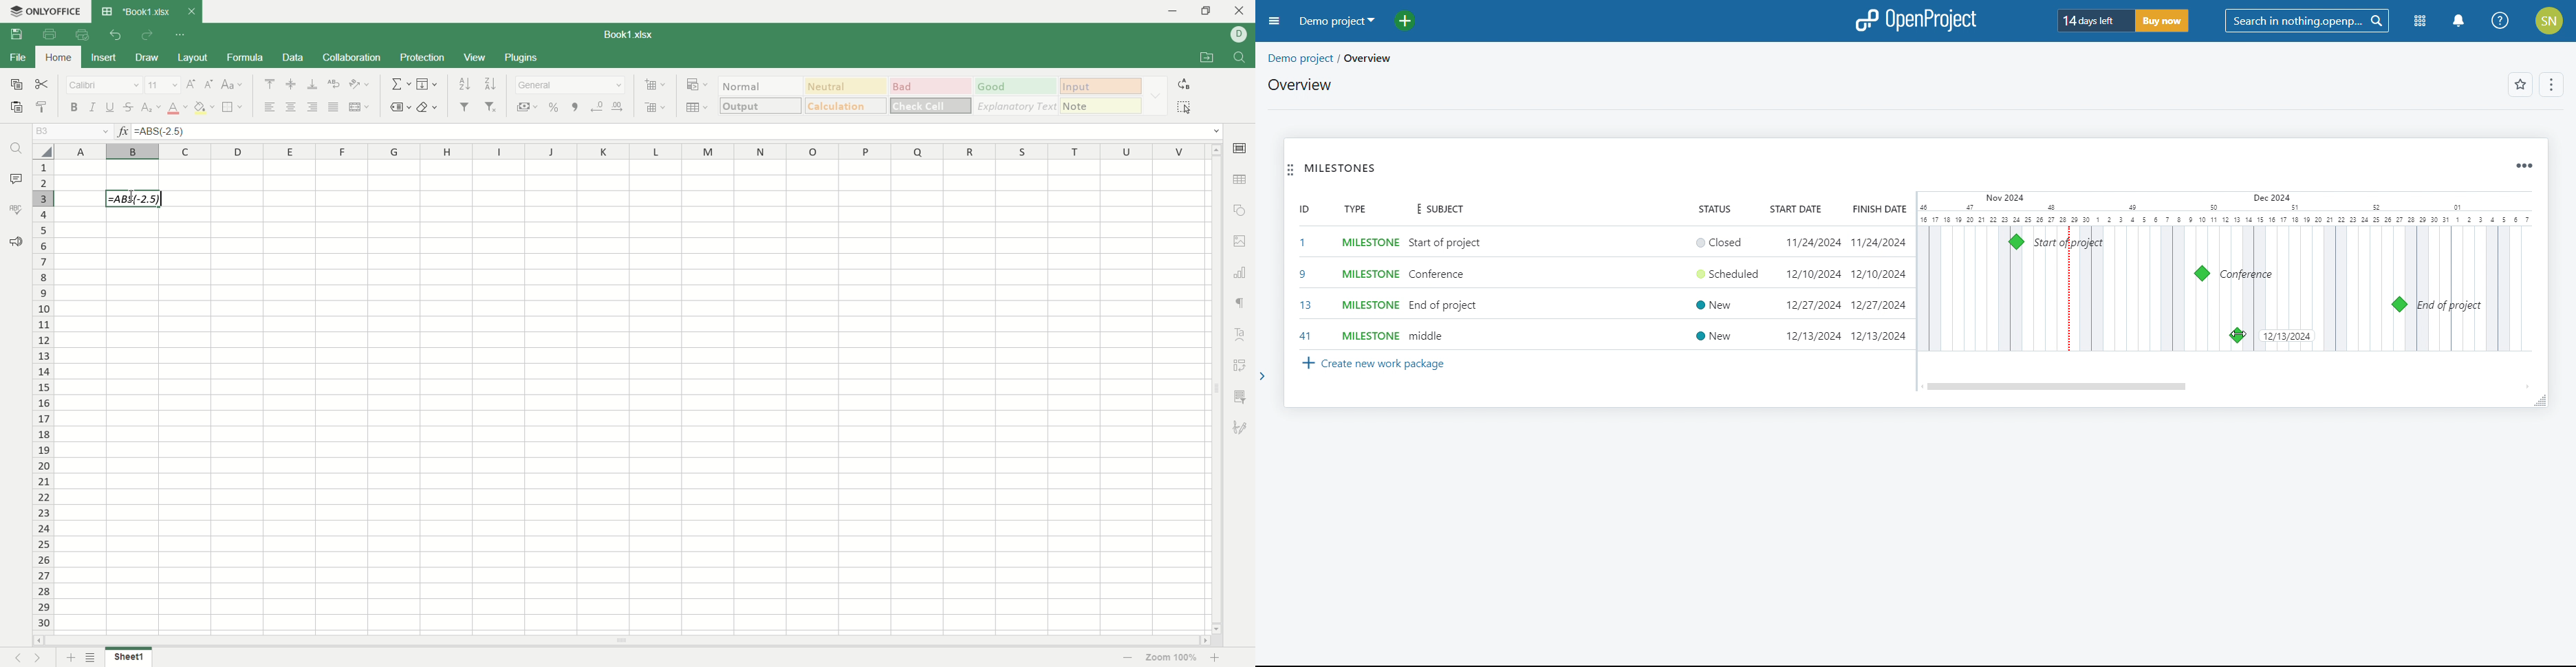 This screenshot has height=672, width=2576. I want to click on type, so click(1354, 208).